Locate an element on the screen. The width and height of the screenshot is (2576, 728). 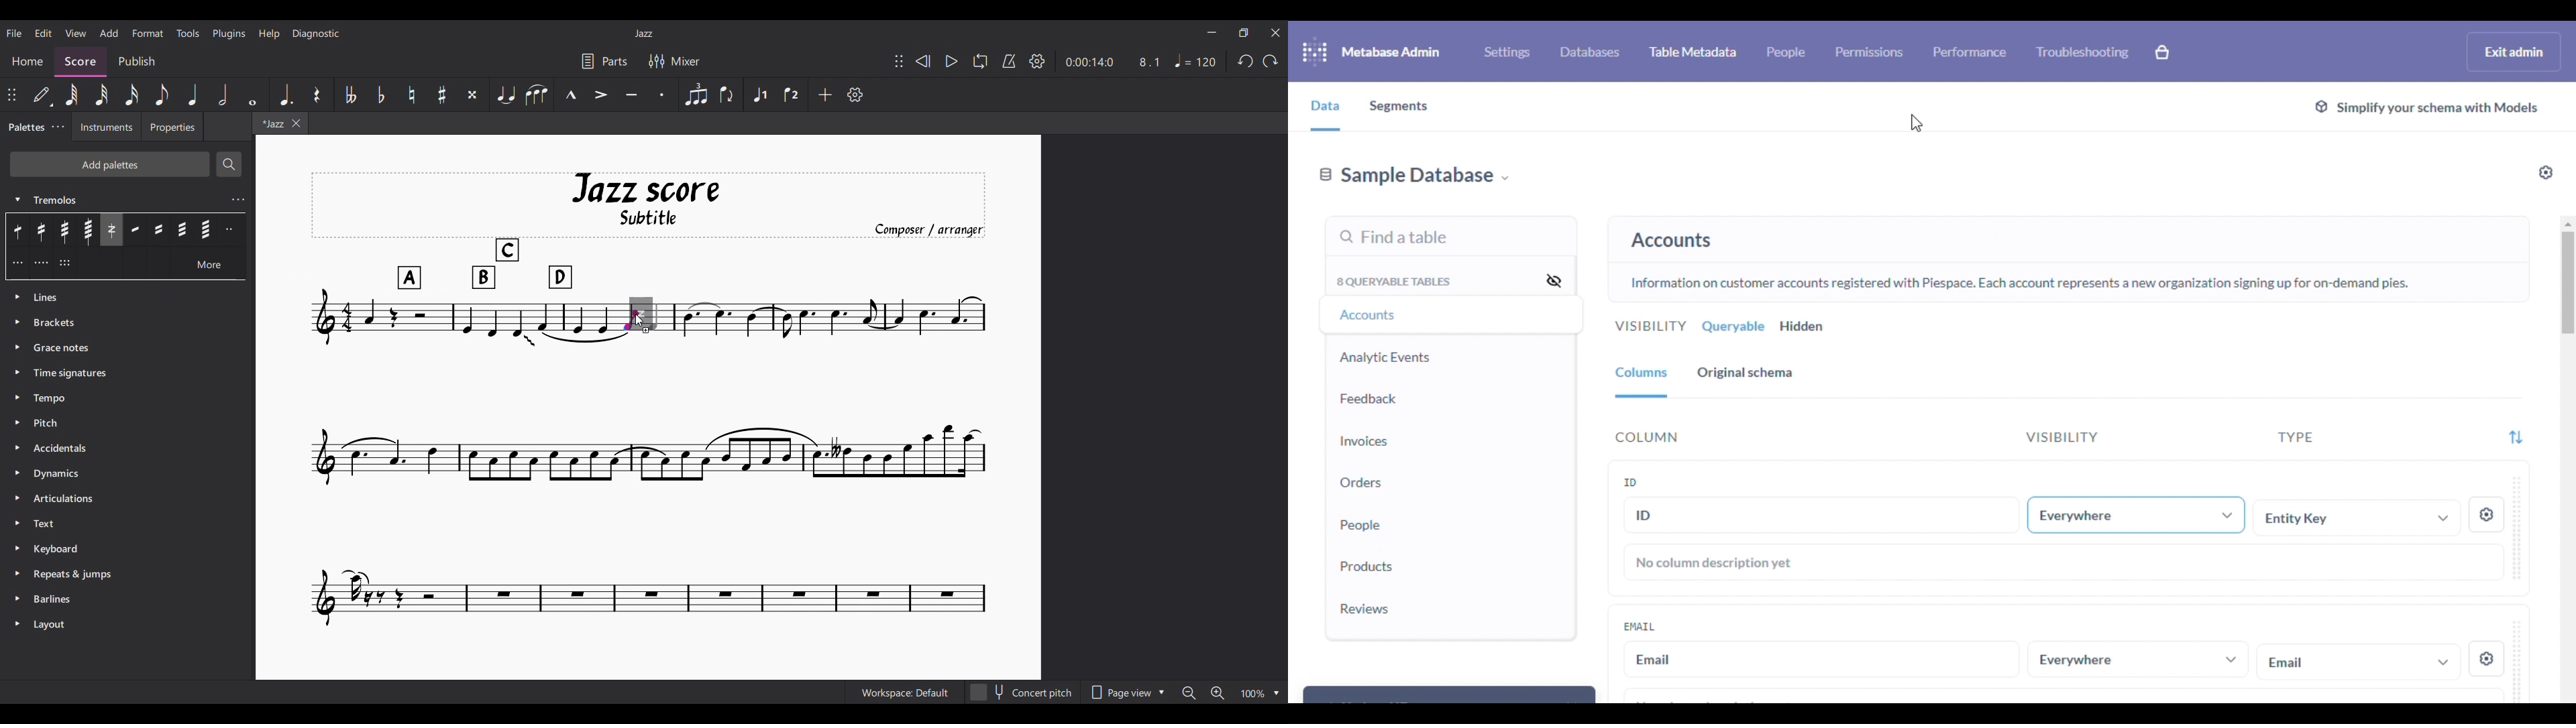
products is located at coordinates (1368, 566).